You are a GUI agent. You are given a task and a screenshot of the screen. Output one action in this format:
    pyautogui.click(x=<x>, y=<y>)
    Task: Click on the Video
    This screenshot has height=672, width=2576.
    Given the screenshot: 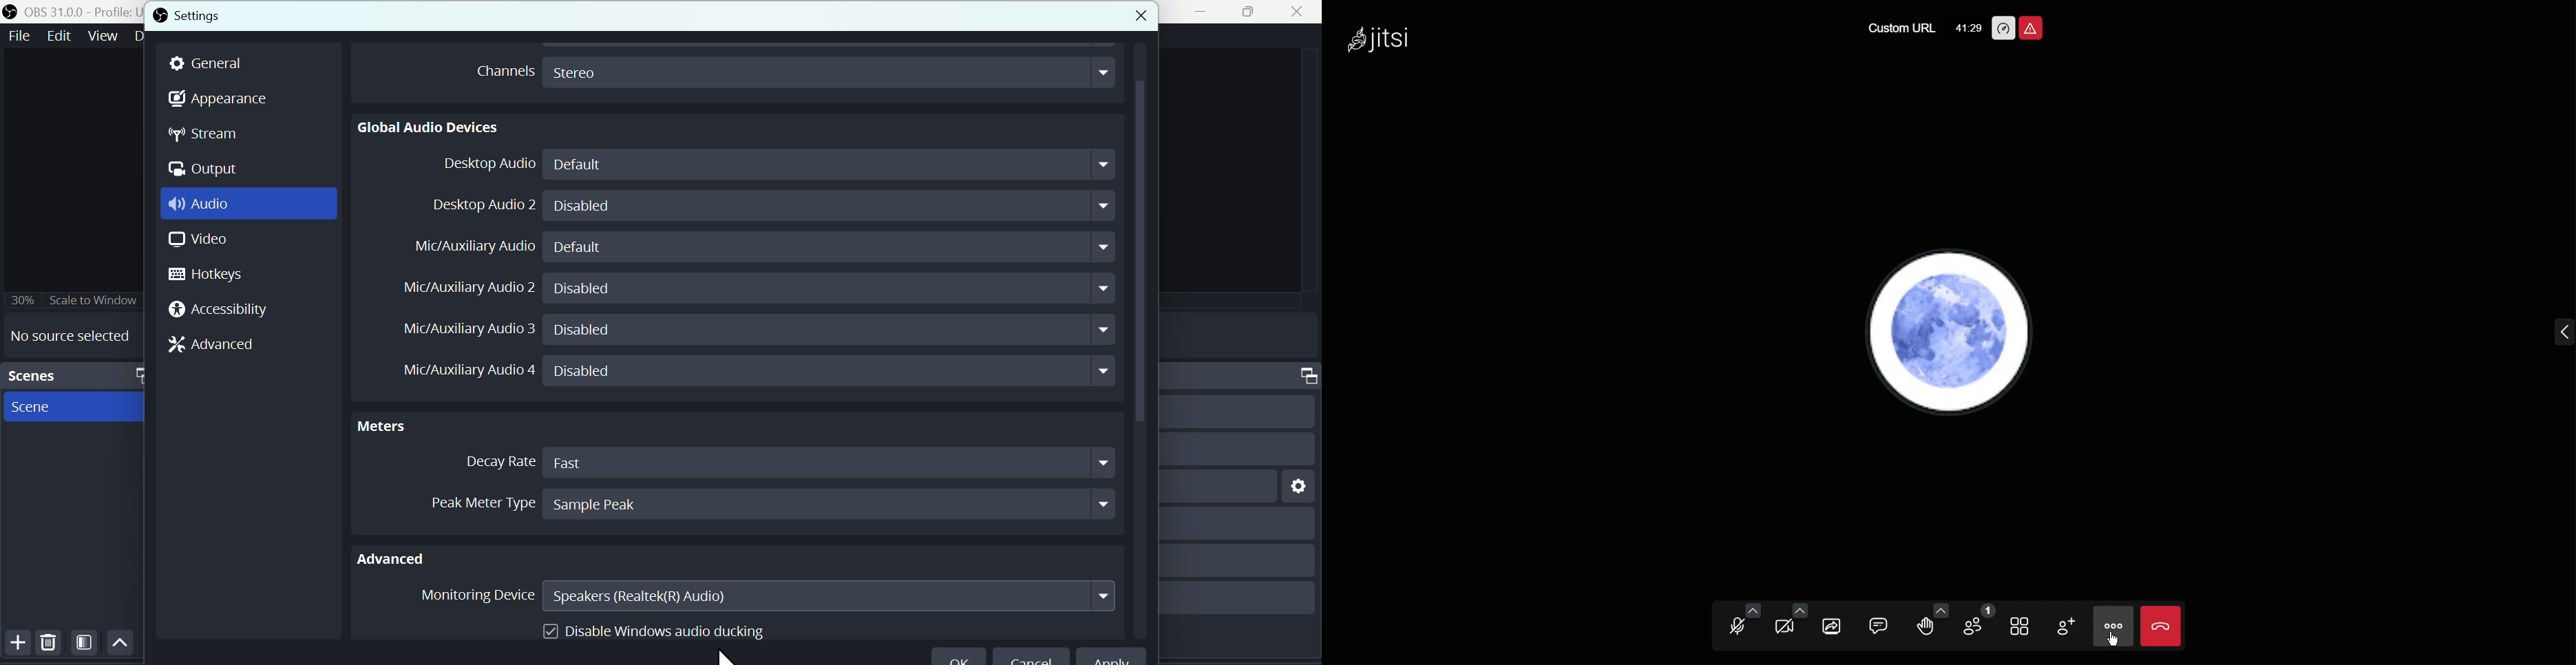 What is the action you would take?
    pyautogui.click(x=1789, y=624)
    